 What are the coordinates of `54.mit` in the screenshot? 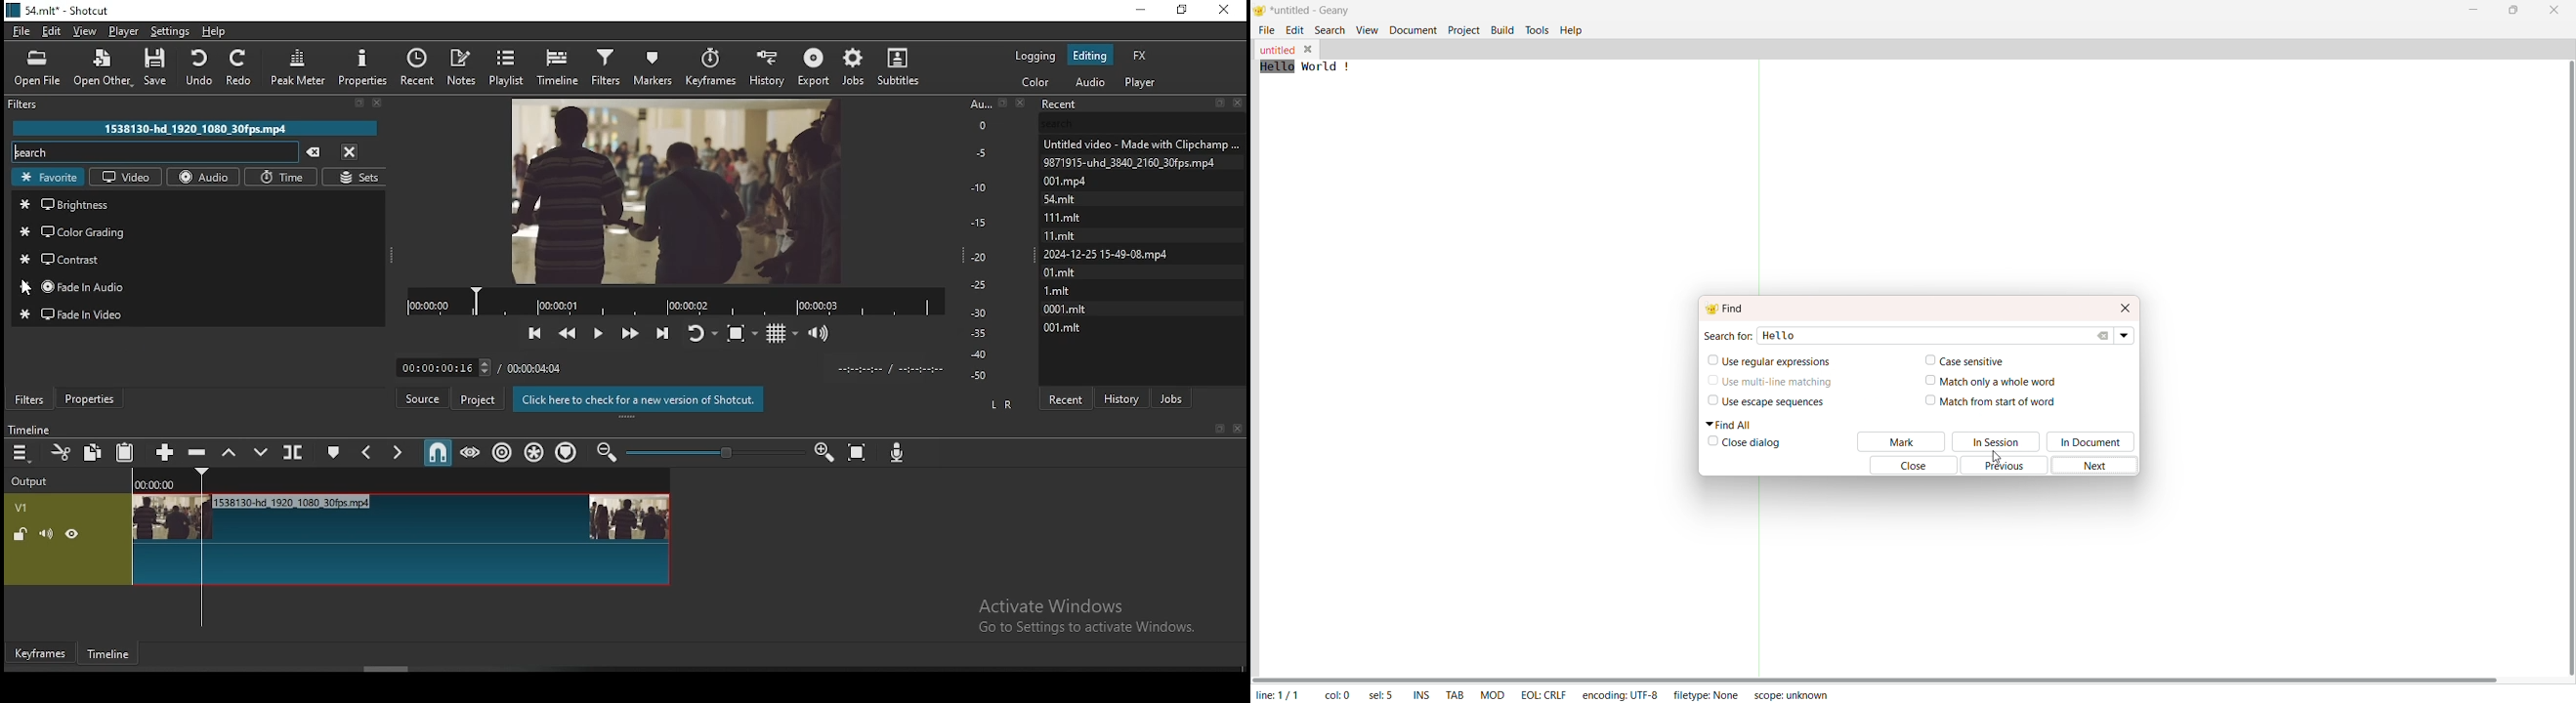 It's located at (1062, 199).